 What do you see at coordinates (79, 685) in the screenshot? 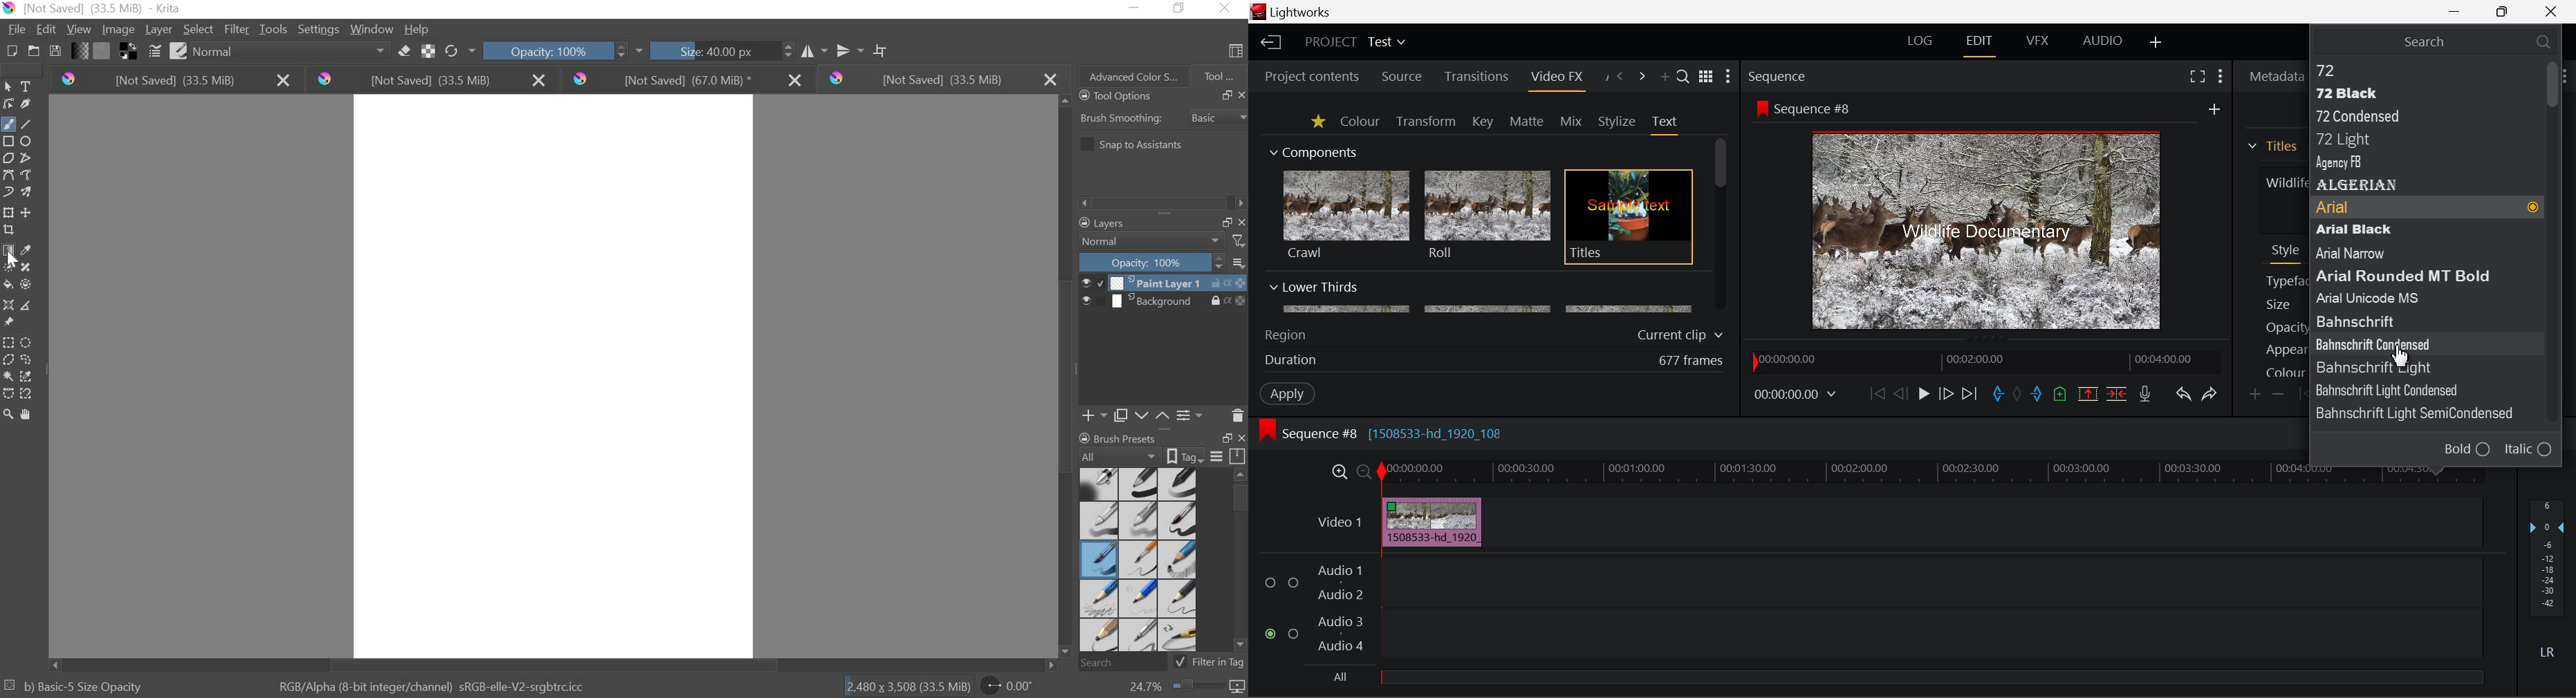
I see `b) basic 5 size opacity` at bounding box center [79, 685].